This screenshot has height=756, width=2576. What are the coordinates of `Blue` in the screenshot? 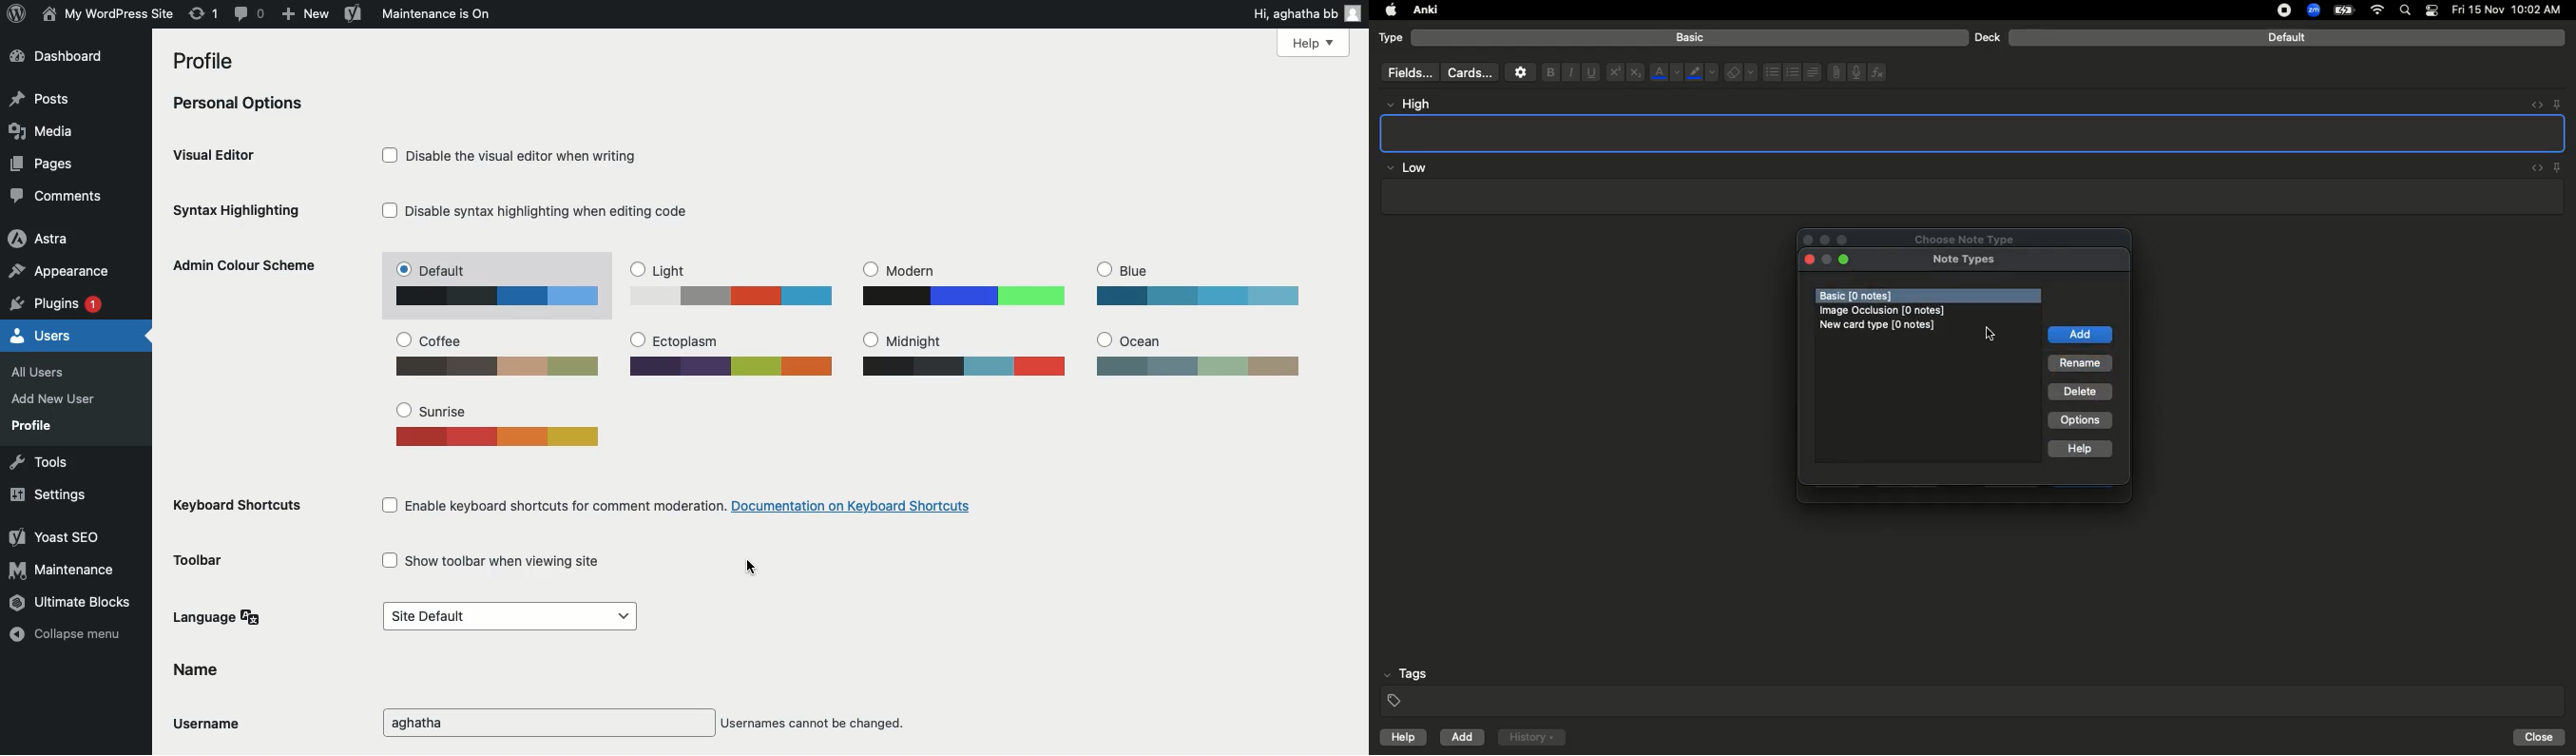 It's located at (1200, 283).